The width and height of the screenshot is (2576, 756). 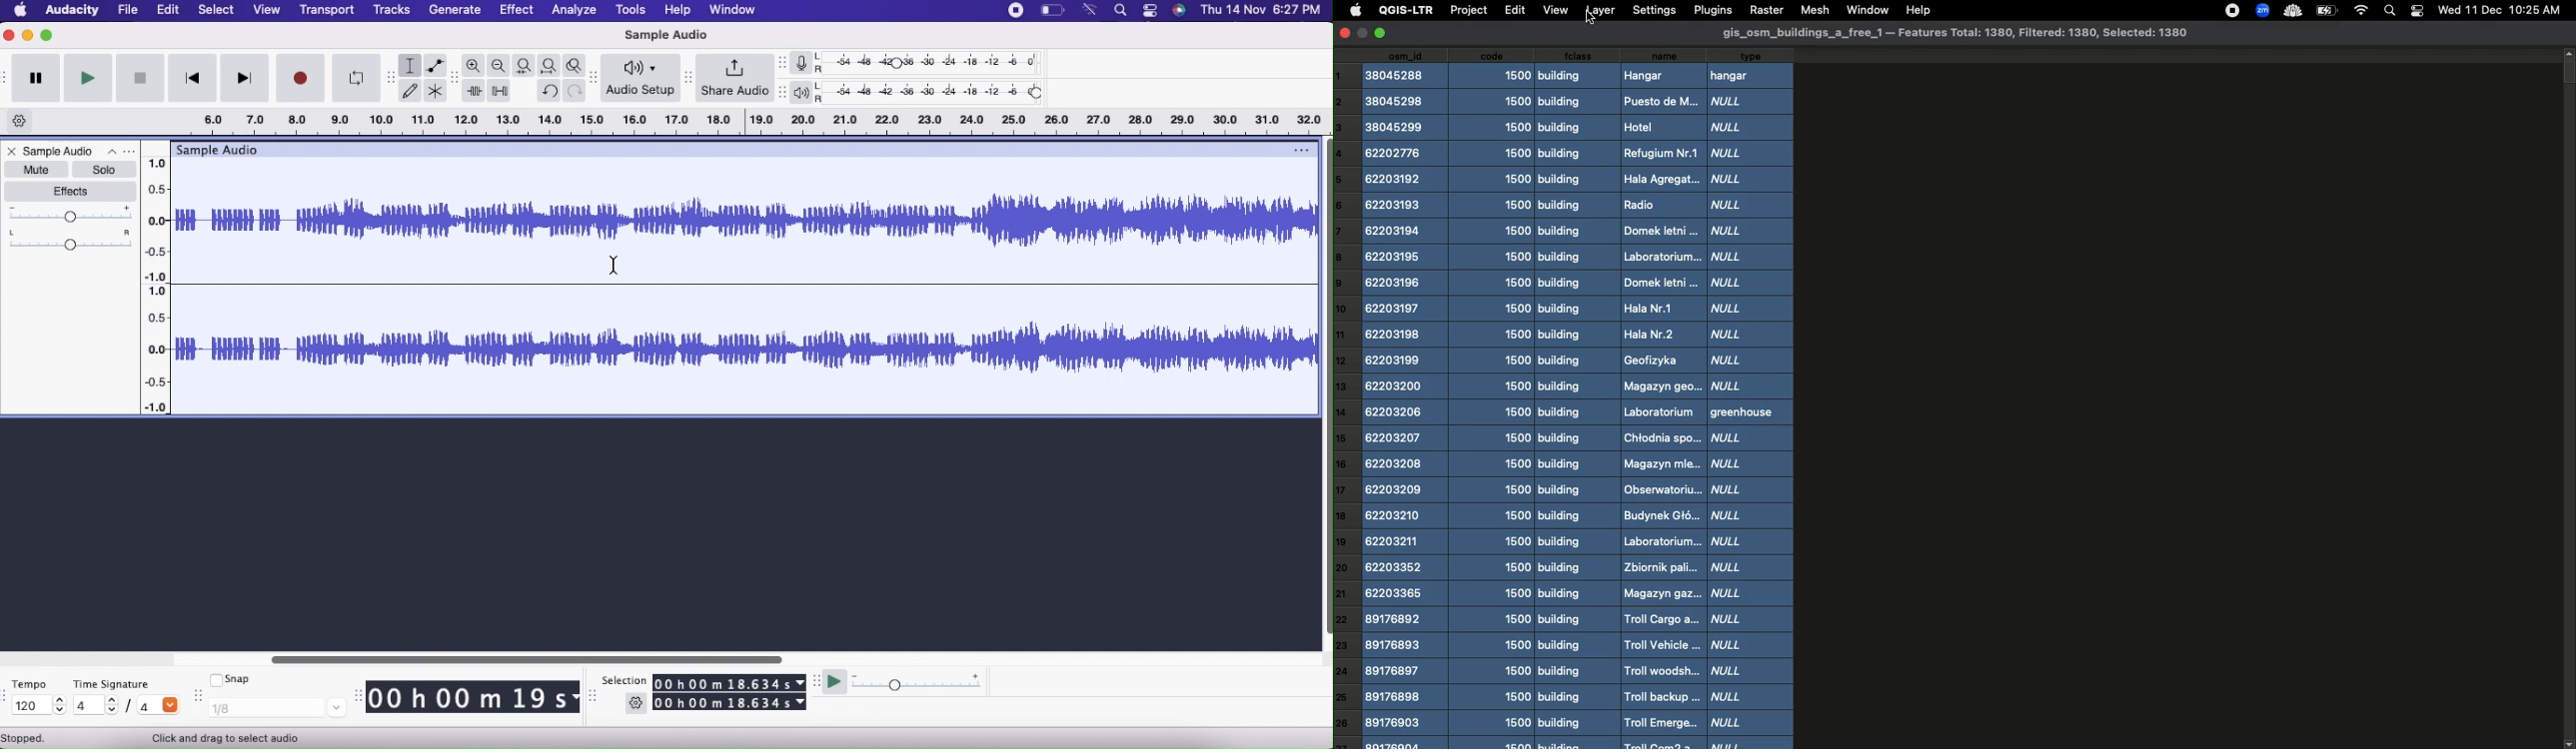 I want to click on code, so click(x=1494, y=399).